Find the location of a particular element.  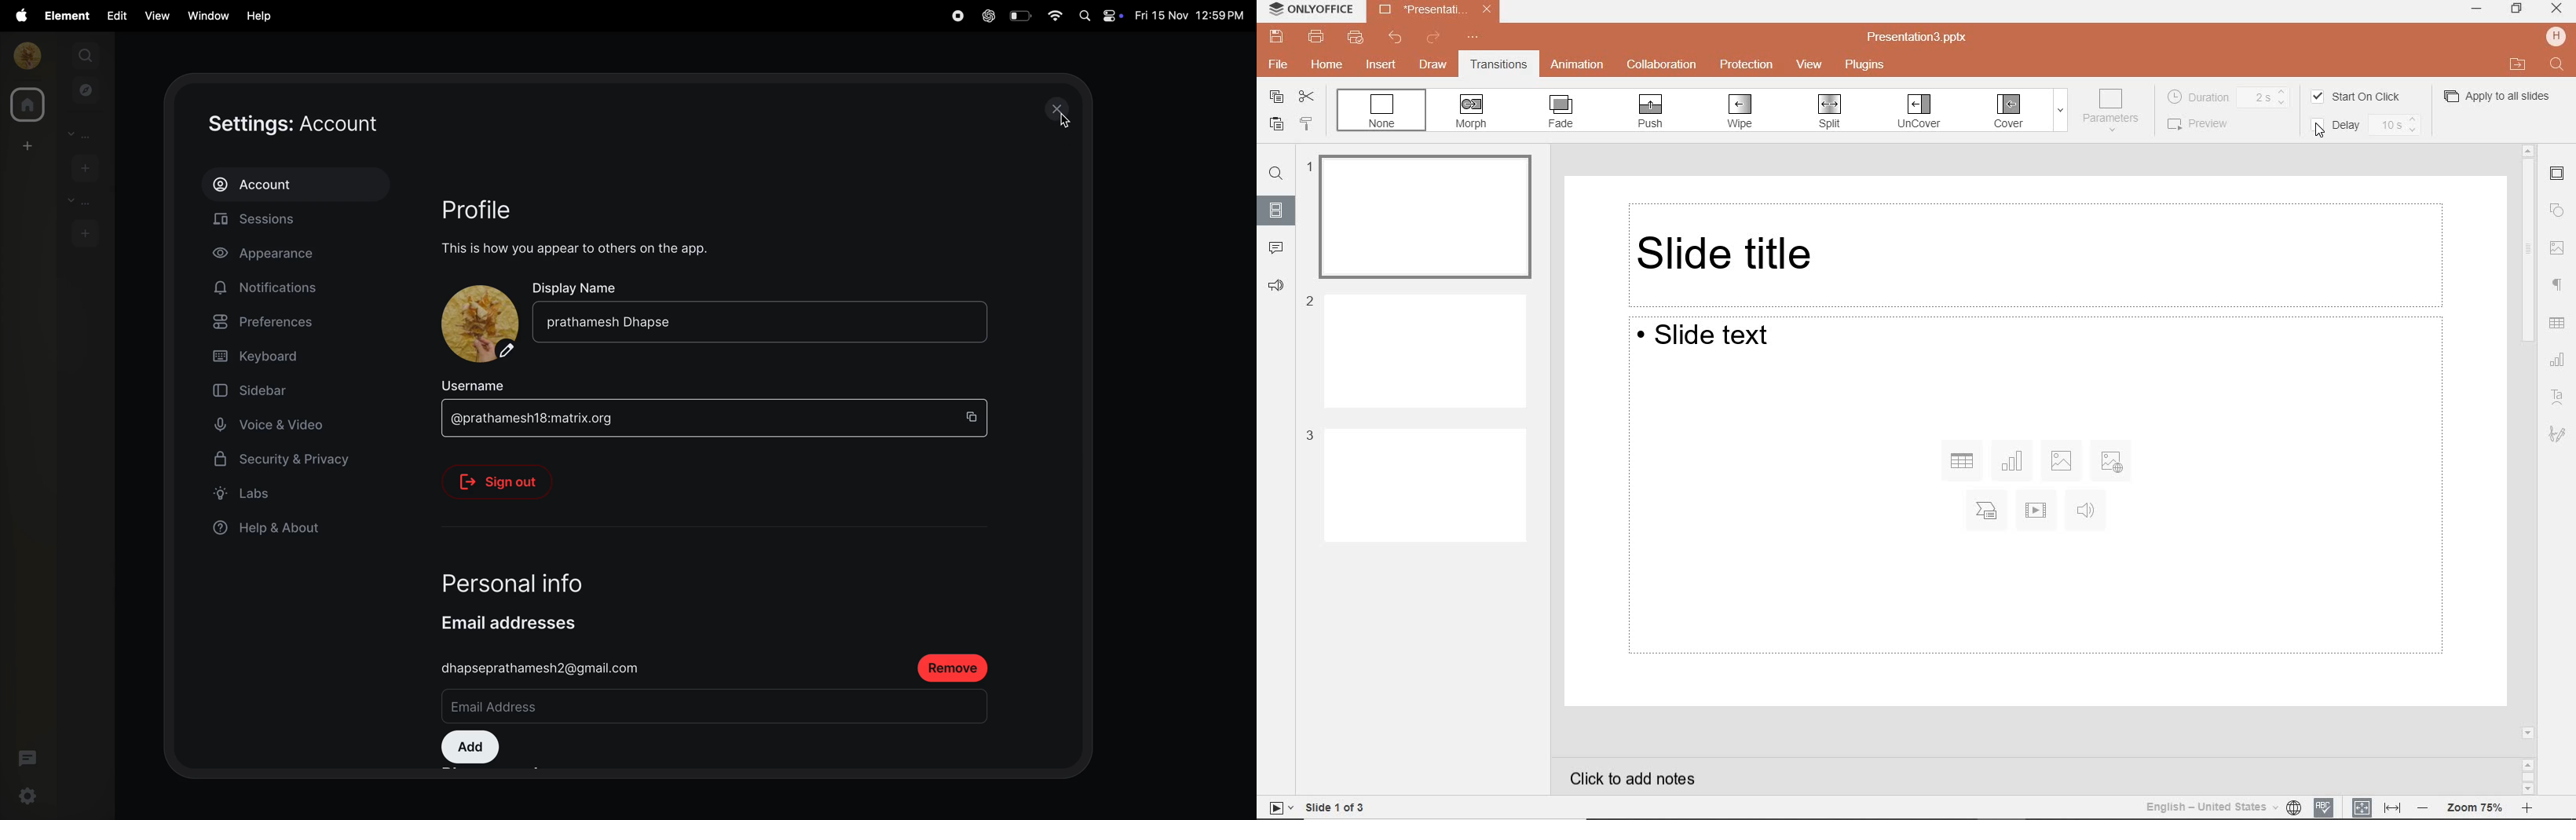

COVER is located at coordinates (2010, 112).